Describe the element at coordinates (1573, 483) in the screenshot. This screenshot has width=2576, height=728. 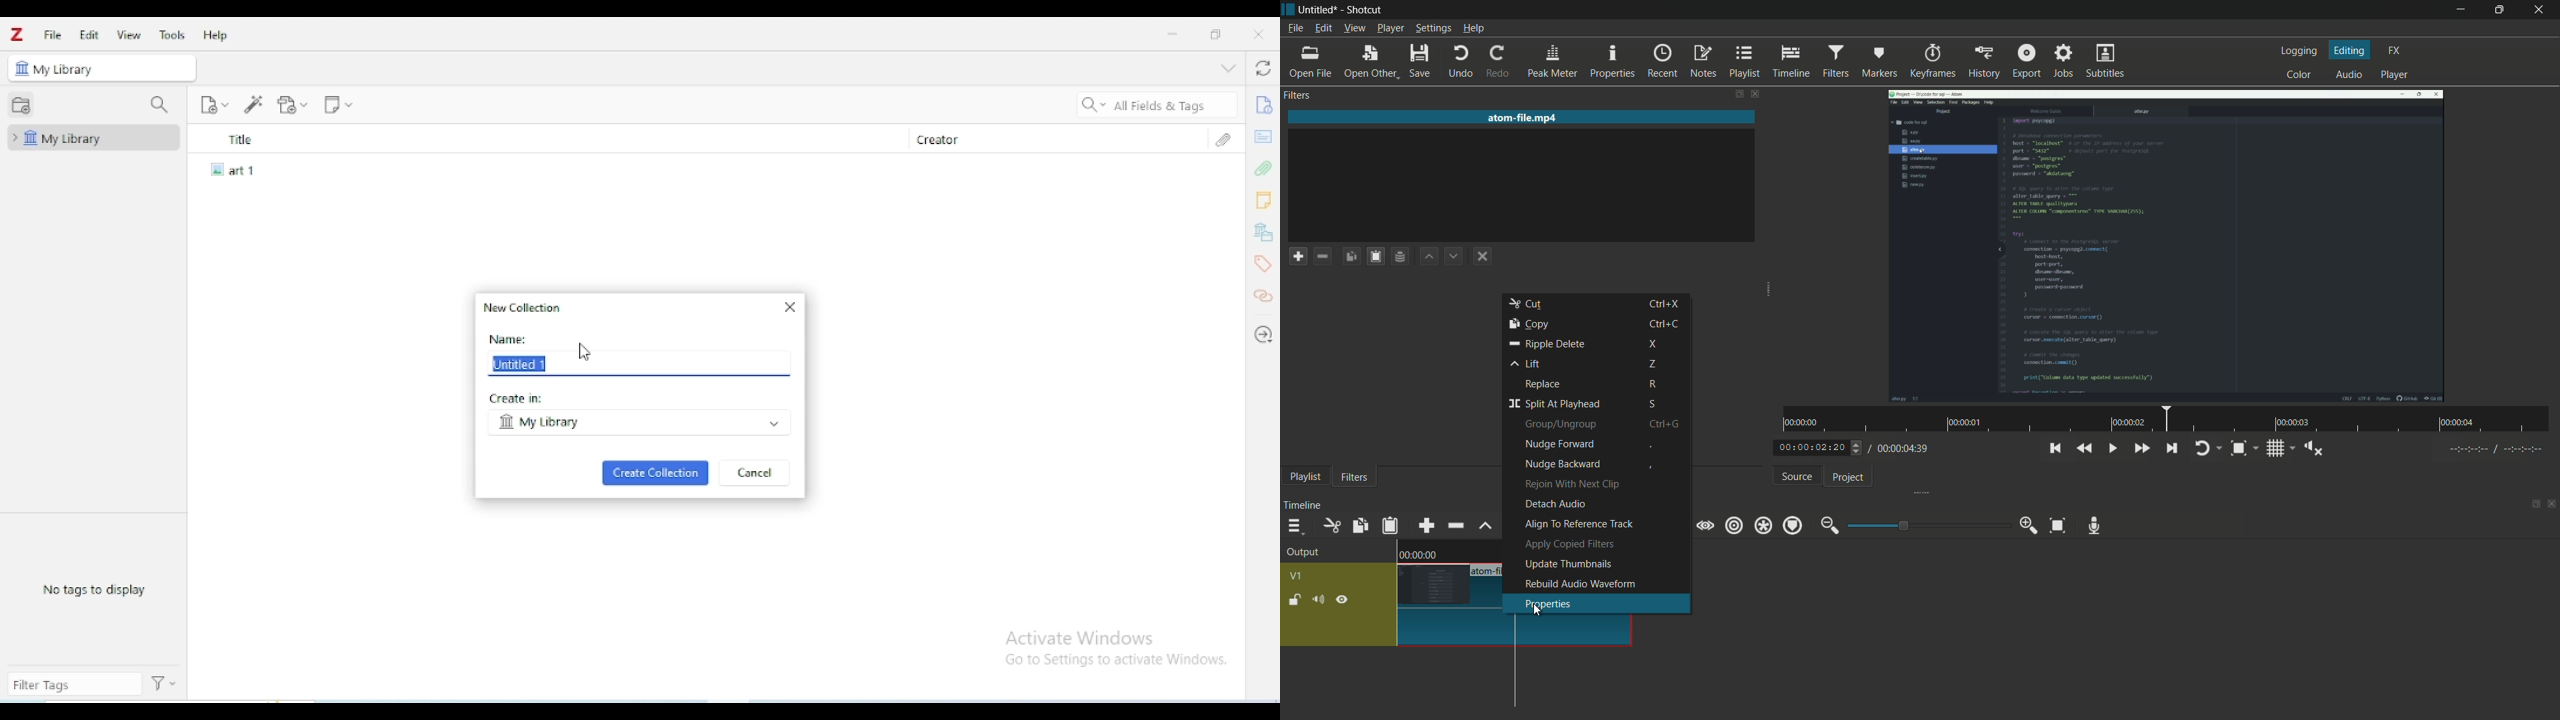
I see `rejoin with next clip` at that location.